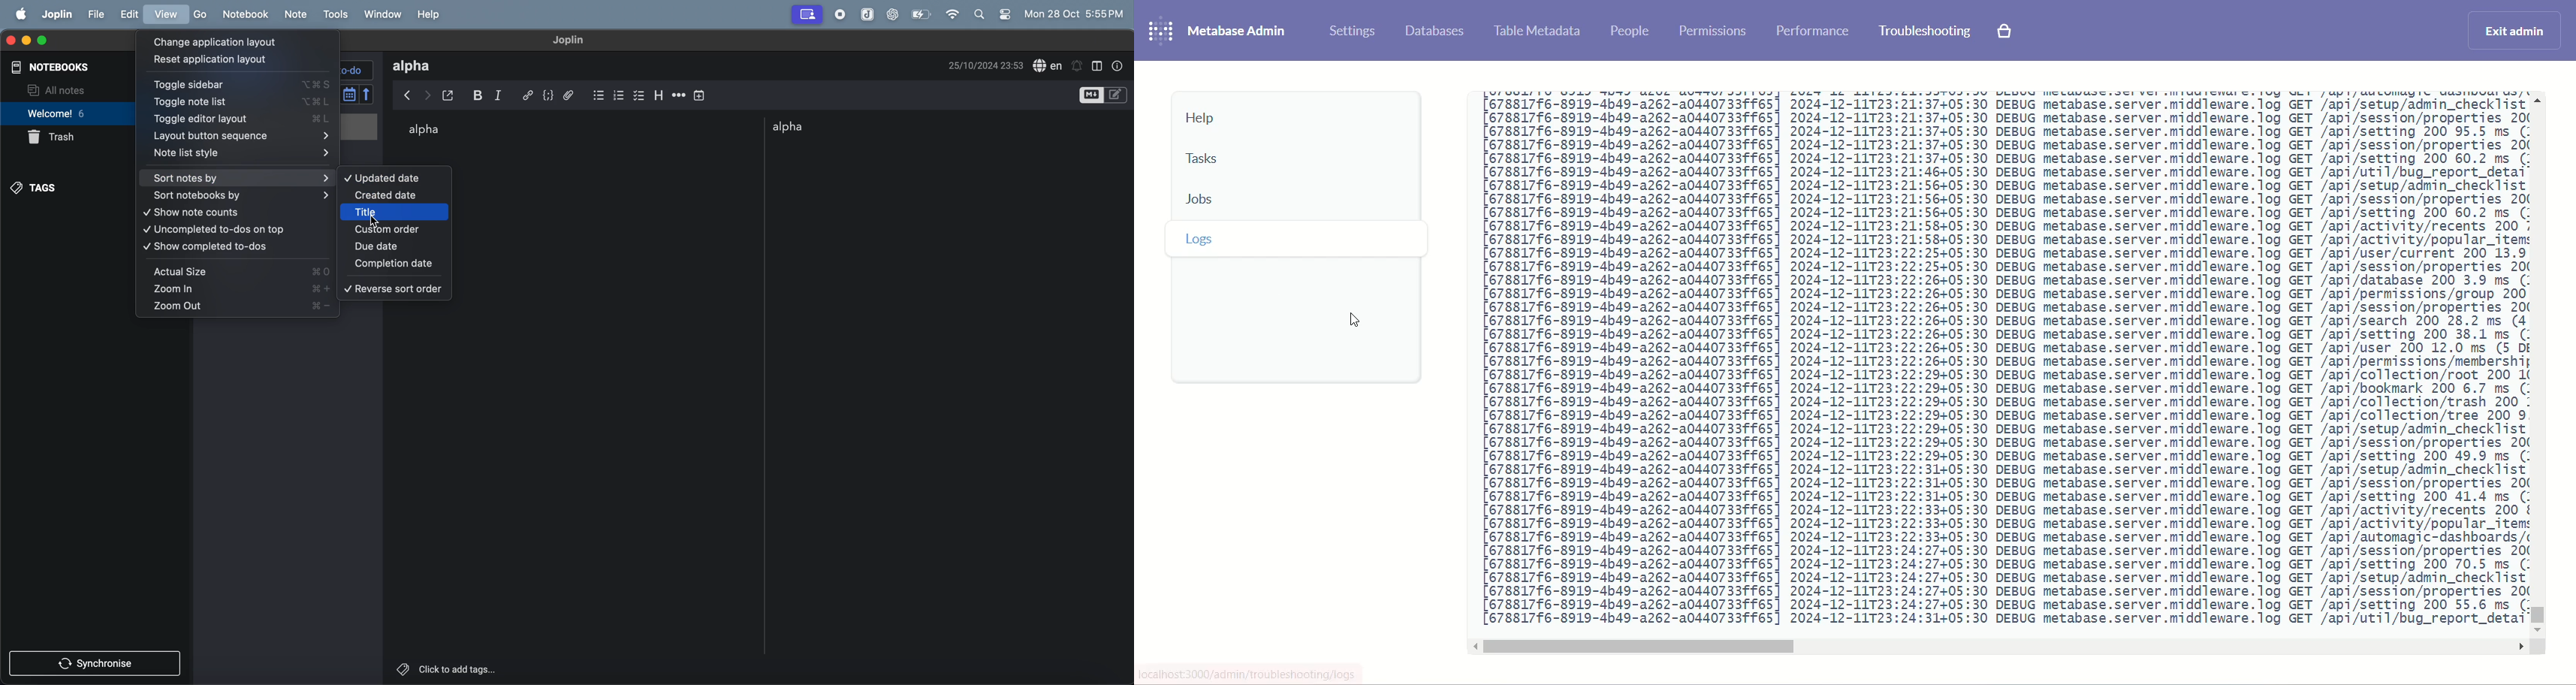 This screenshot has width=2576, height=700. Describe the element at coordinates (241, 155) in the screenshot. I see `note list style` at that location.